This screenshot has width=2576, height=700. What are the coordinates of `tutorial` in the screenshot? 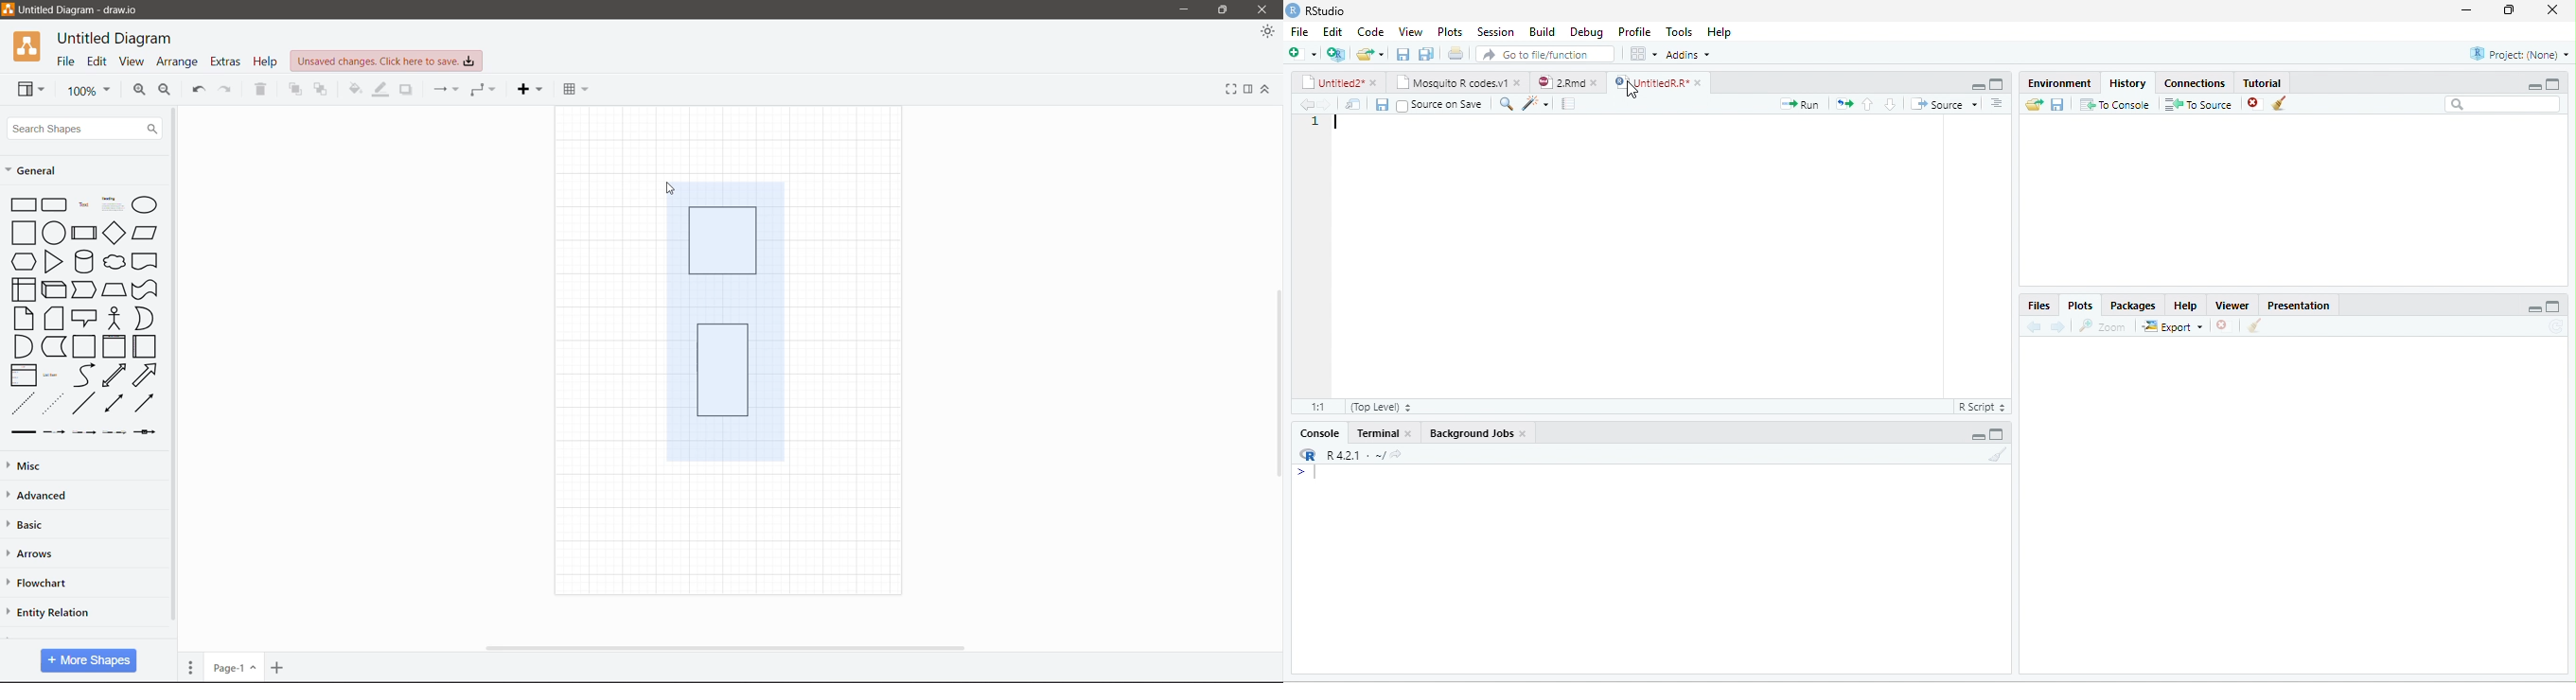 It's located at (2288, 81).